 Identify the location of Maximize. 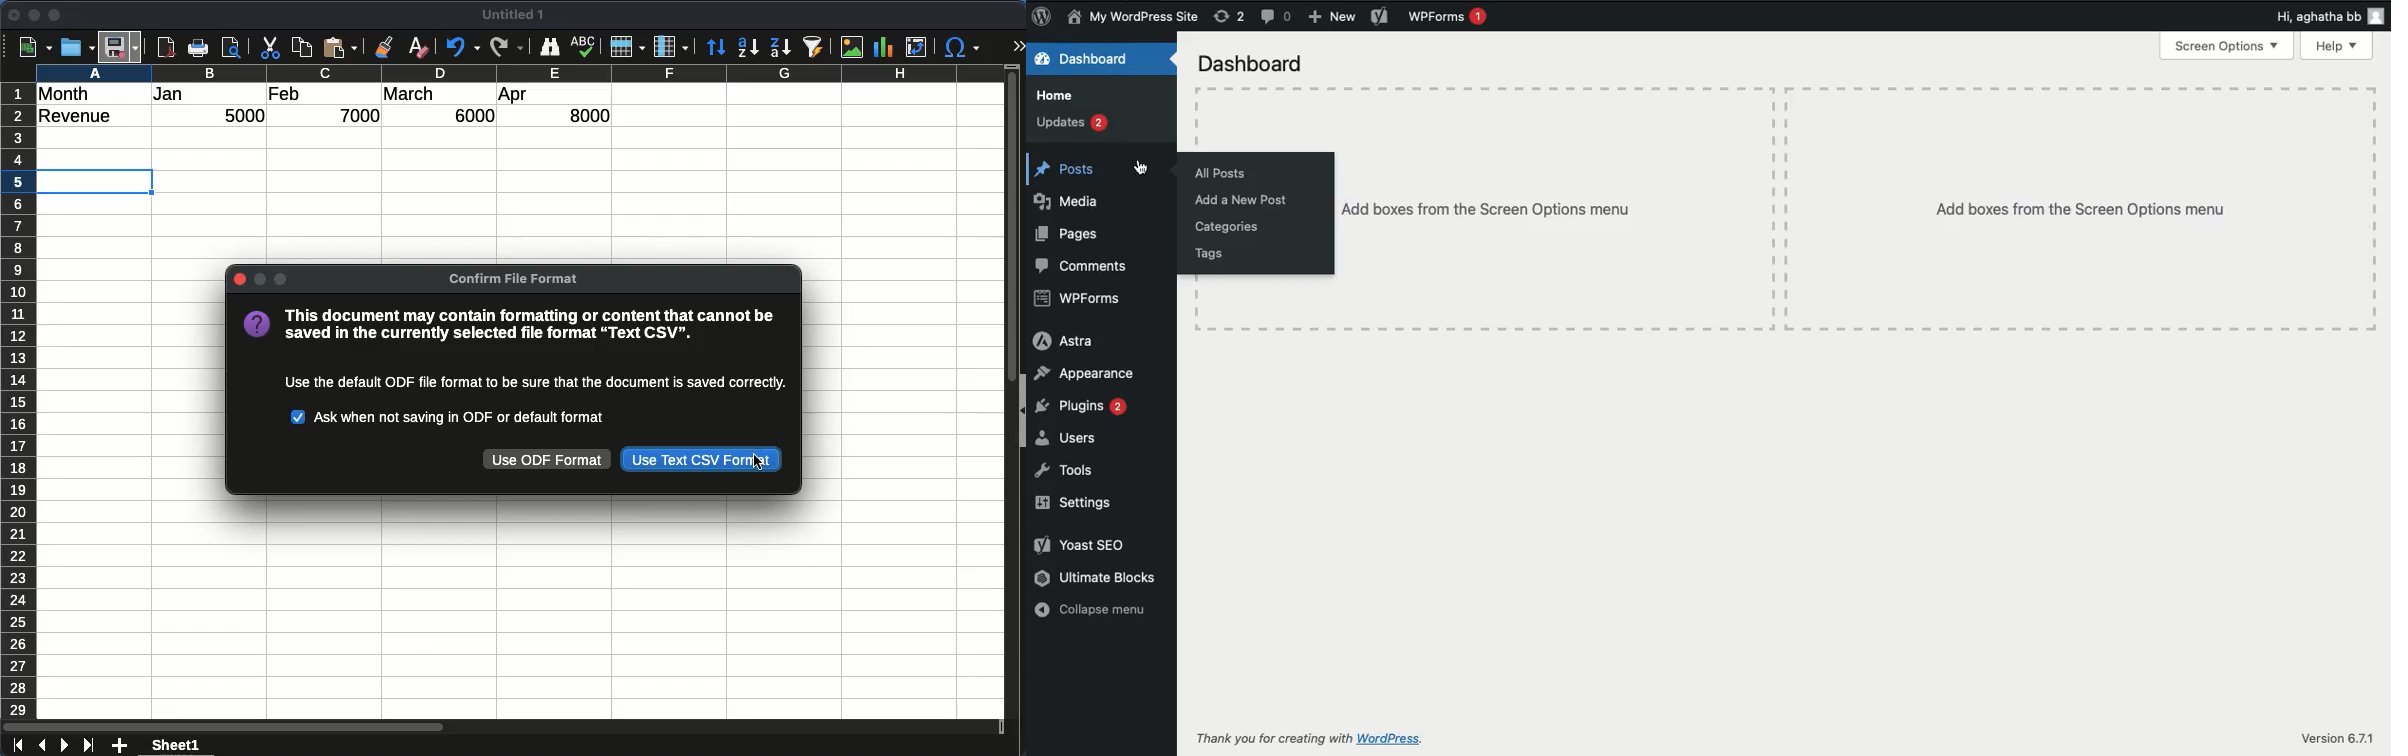
(281, 279).